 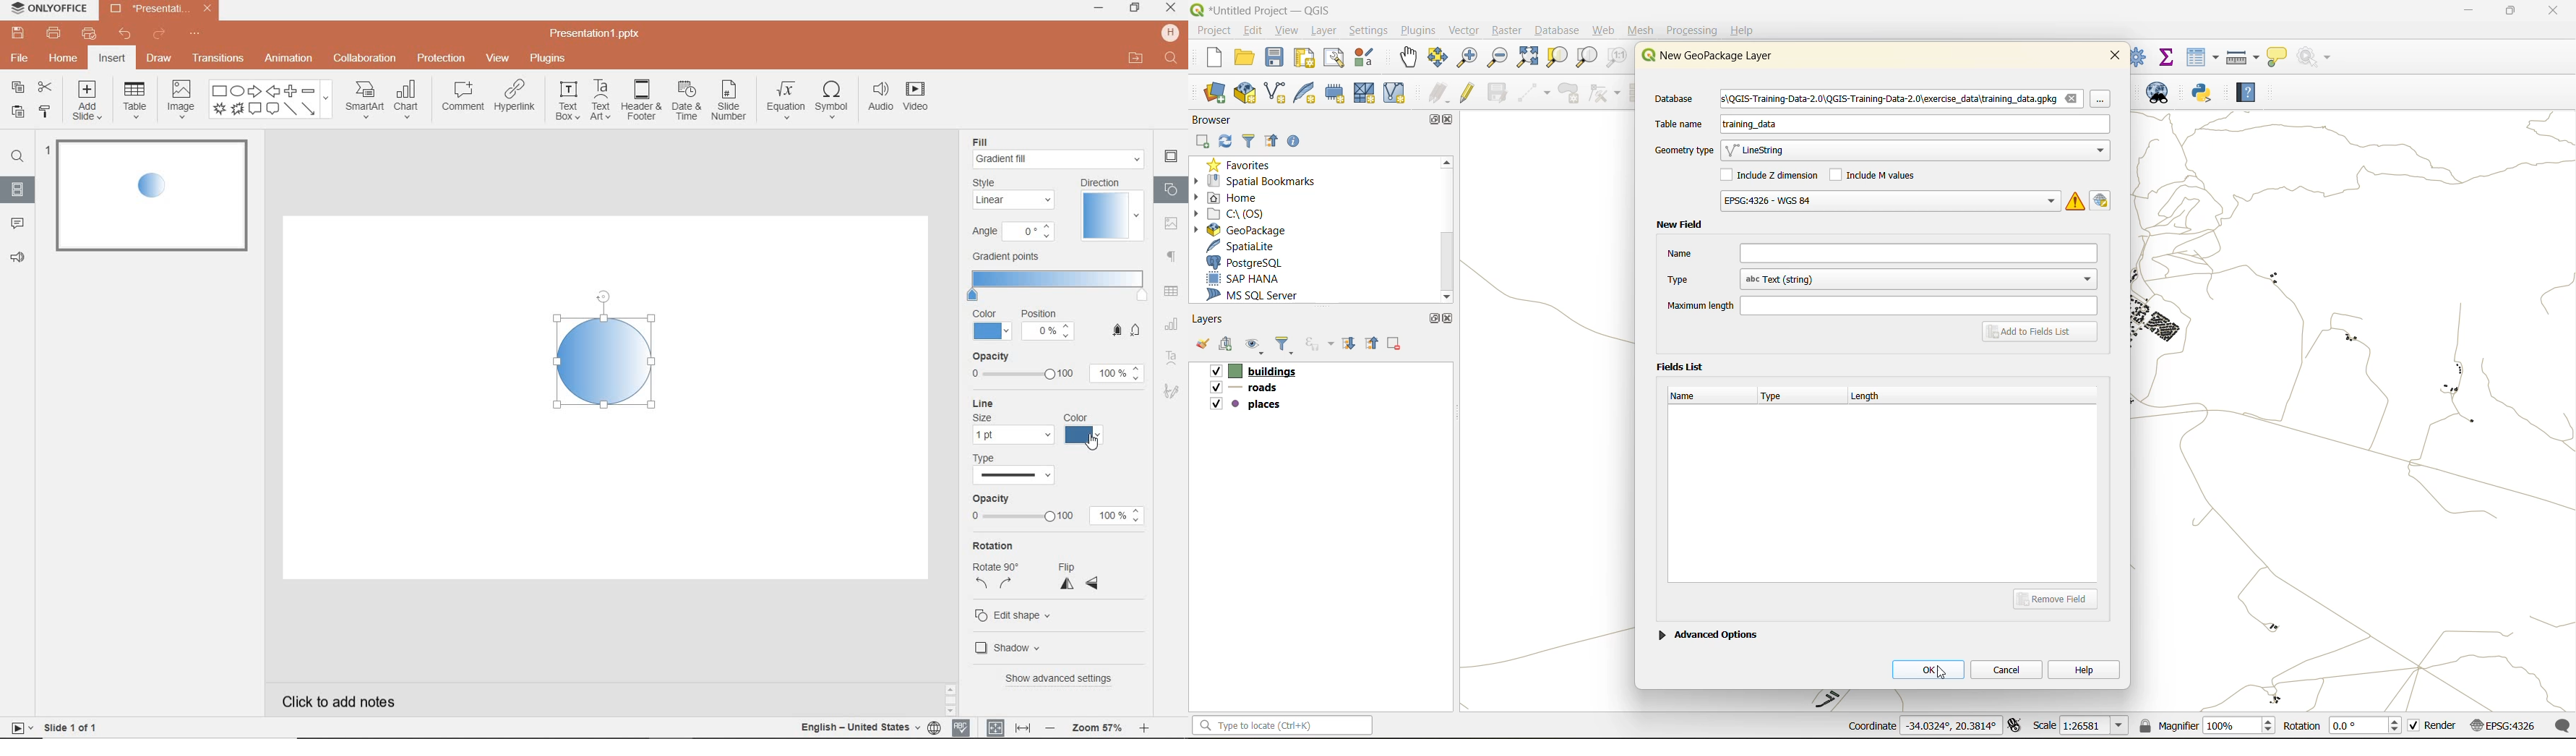 I want to click on filter, so click(x=1249, y=142).